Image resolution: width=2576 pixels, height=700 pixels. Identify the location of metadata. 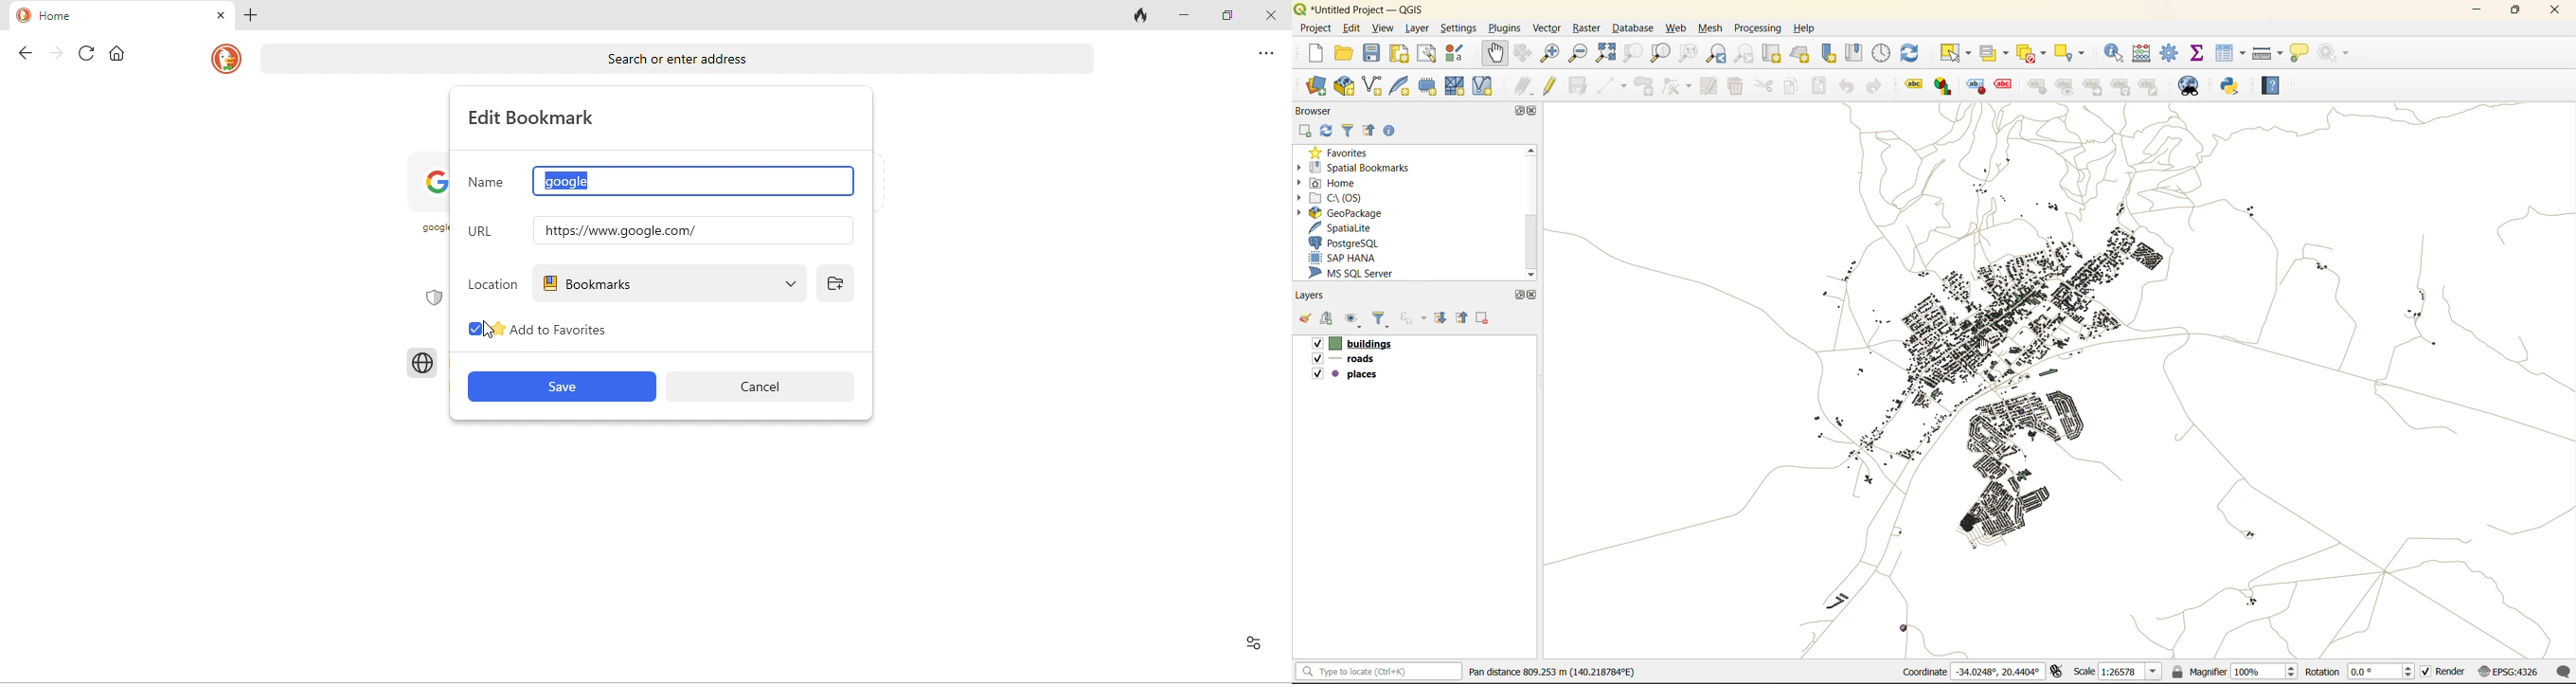
(1549, 674).